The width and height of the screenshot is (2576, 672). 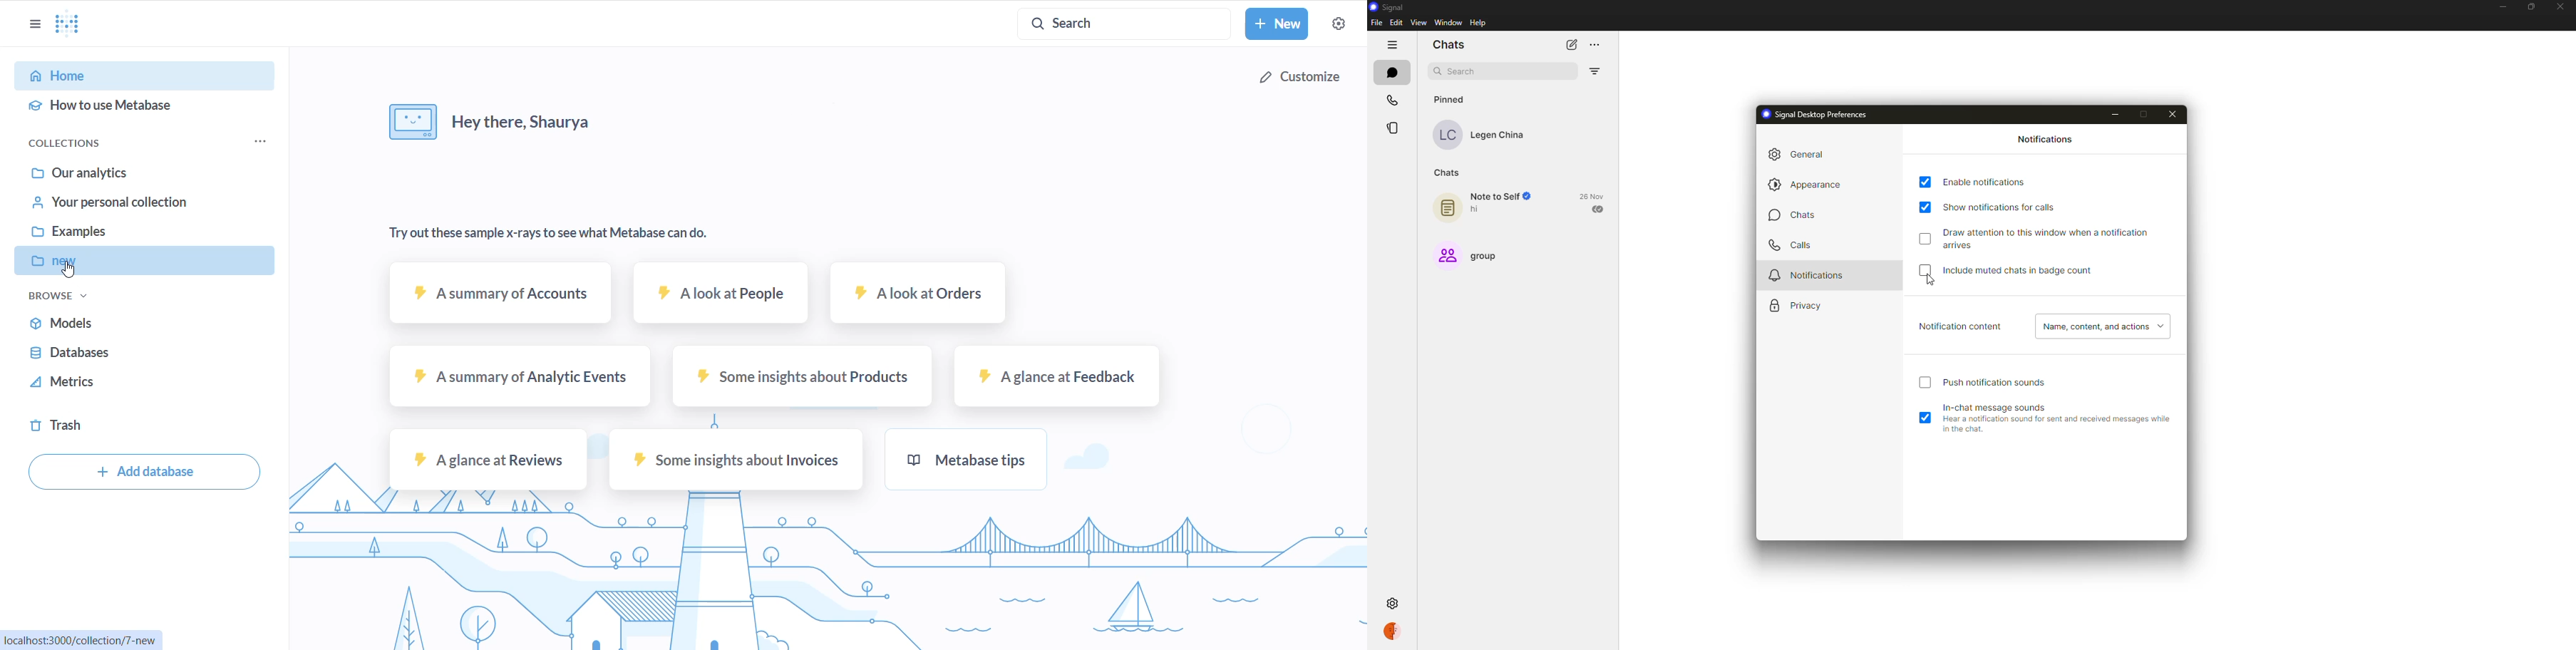 I want to click on click to enable, so click(x=1925, y=270).